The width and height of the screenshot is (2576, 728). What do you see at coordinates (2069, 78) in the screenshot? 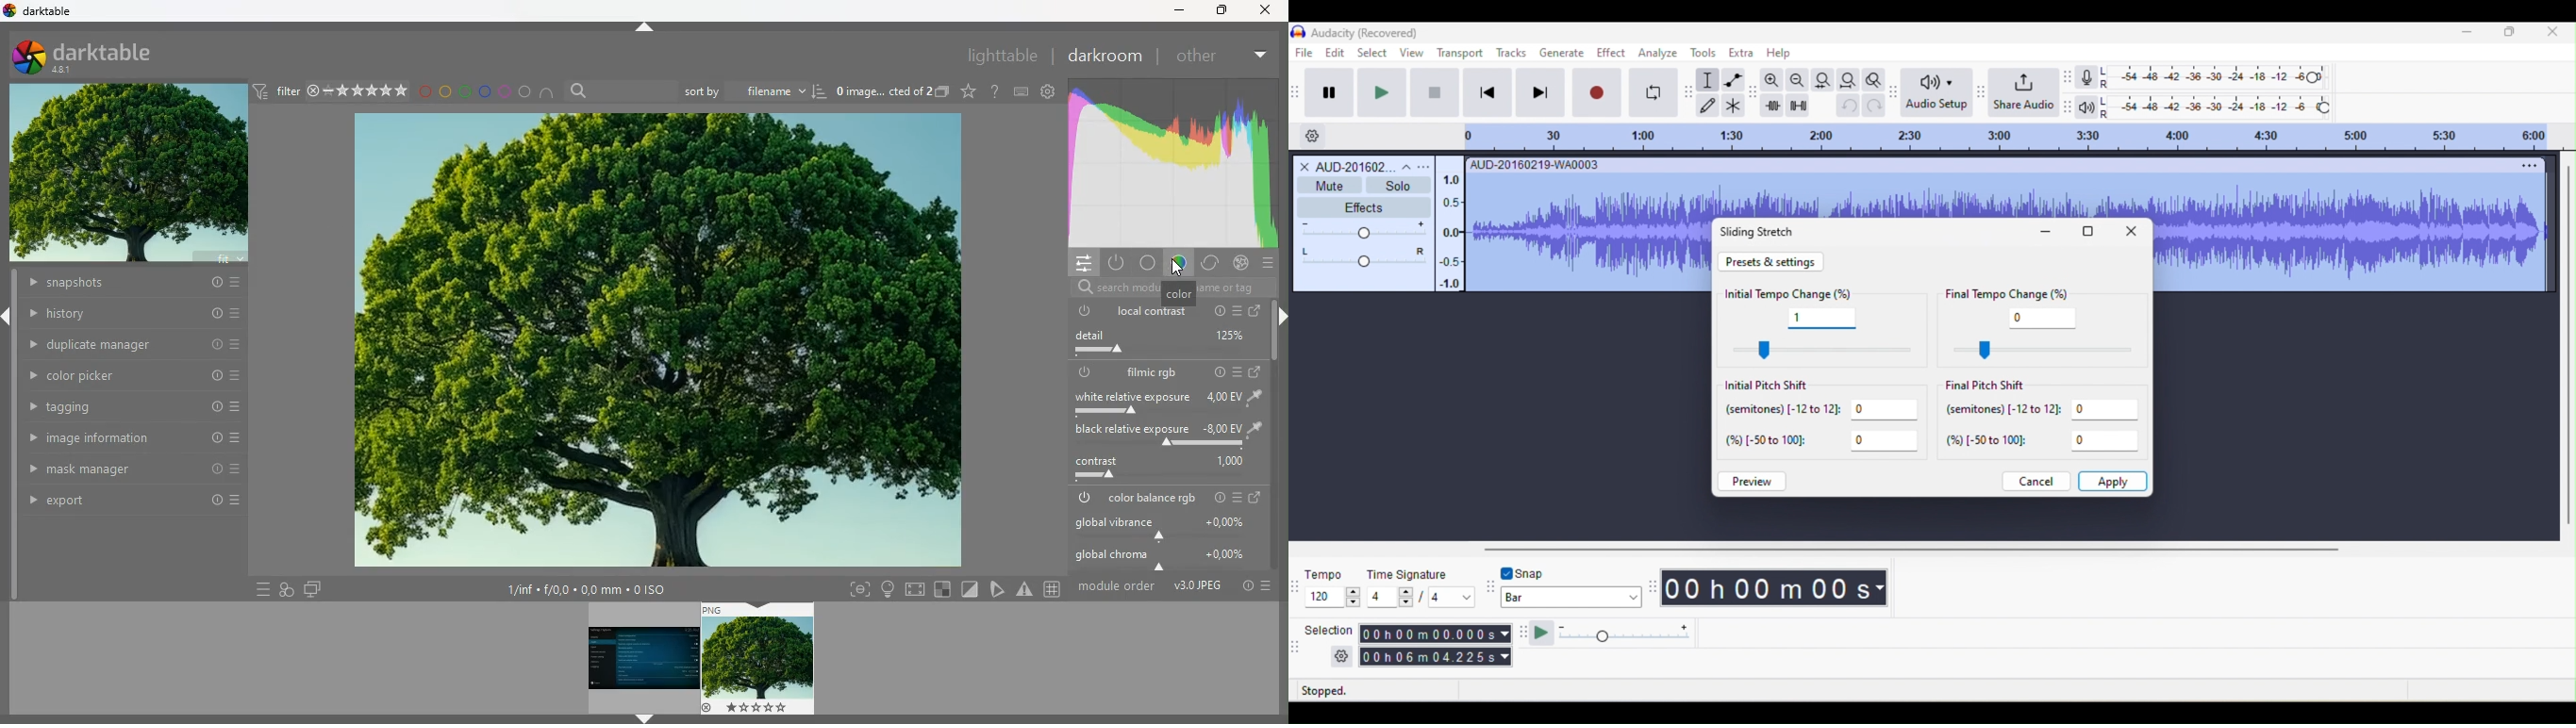
I see `audacity recording meter toolbar` at bounding box center [2069, 78].